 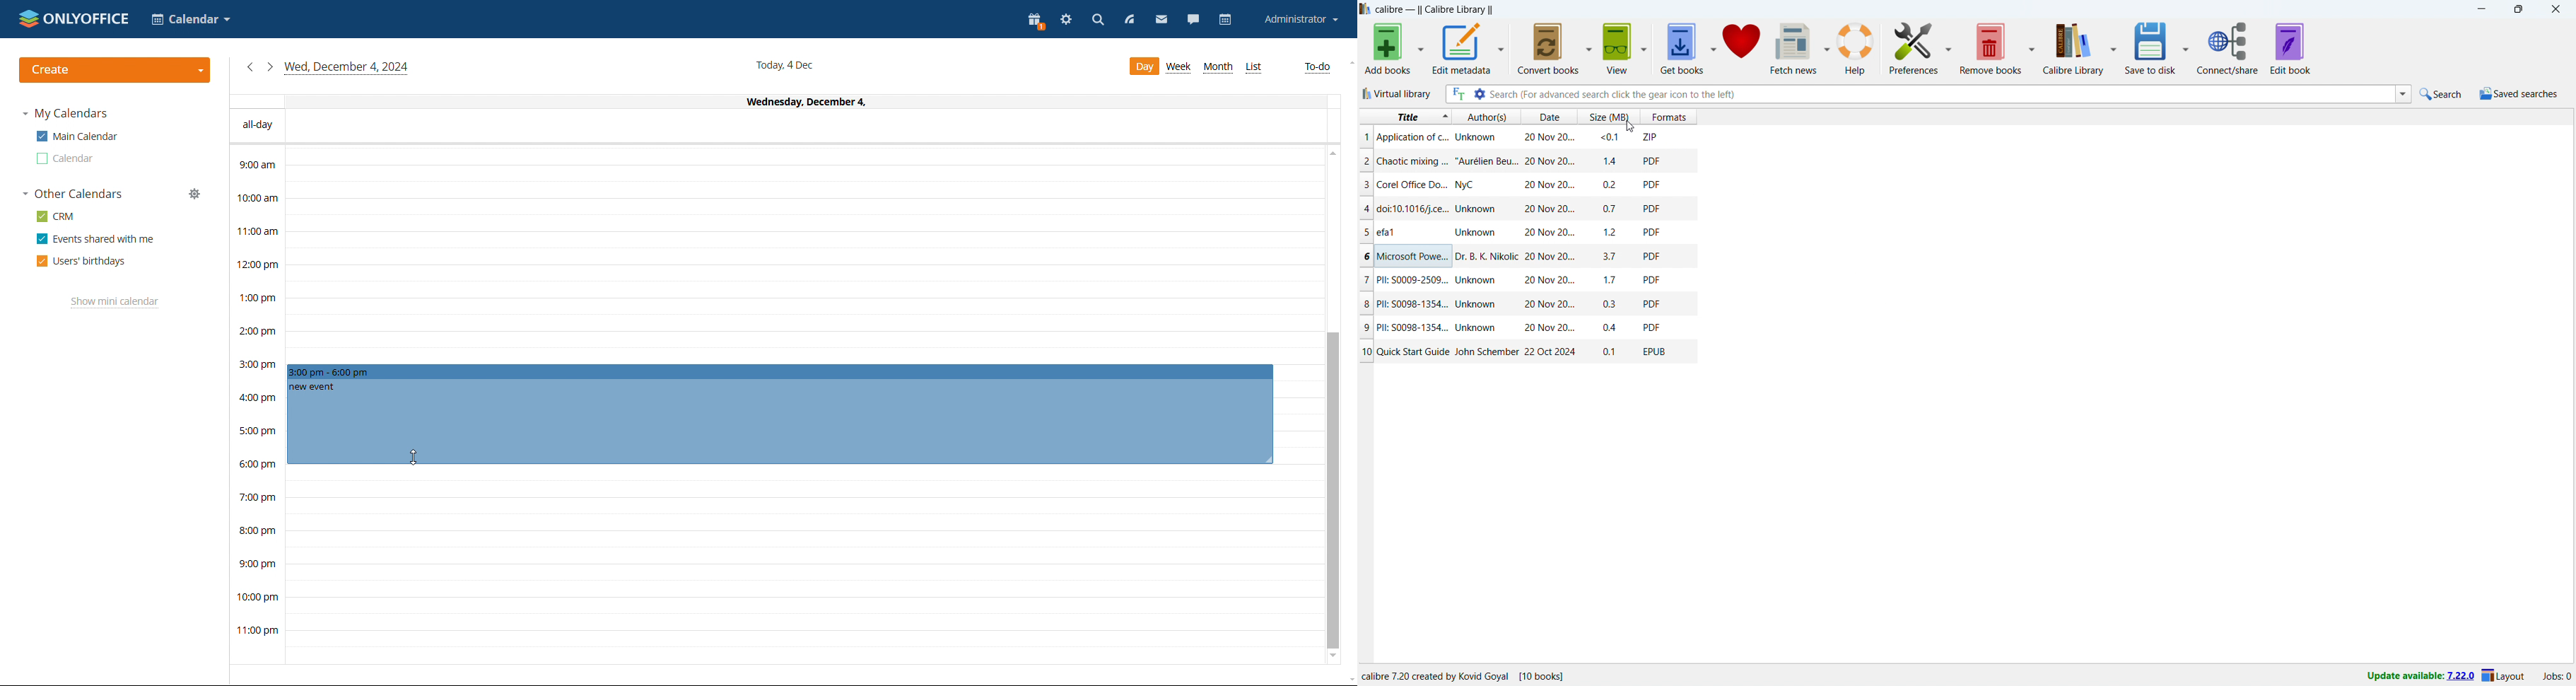 What do you see at coordinates (347, 68) in the screenshot?
I see `today` at bounding box center [347, 68].